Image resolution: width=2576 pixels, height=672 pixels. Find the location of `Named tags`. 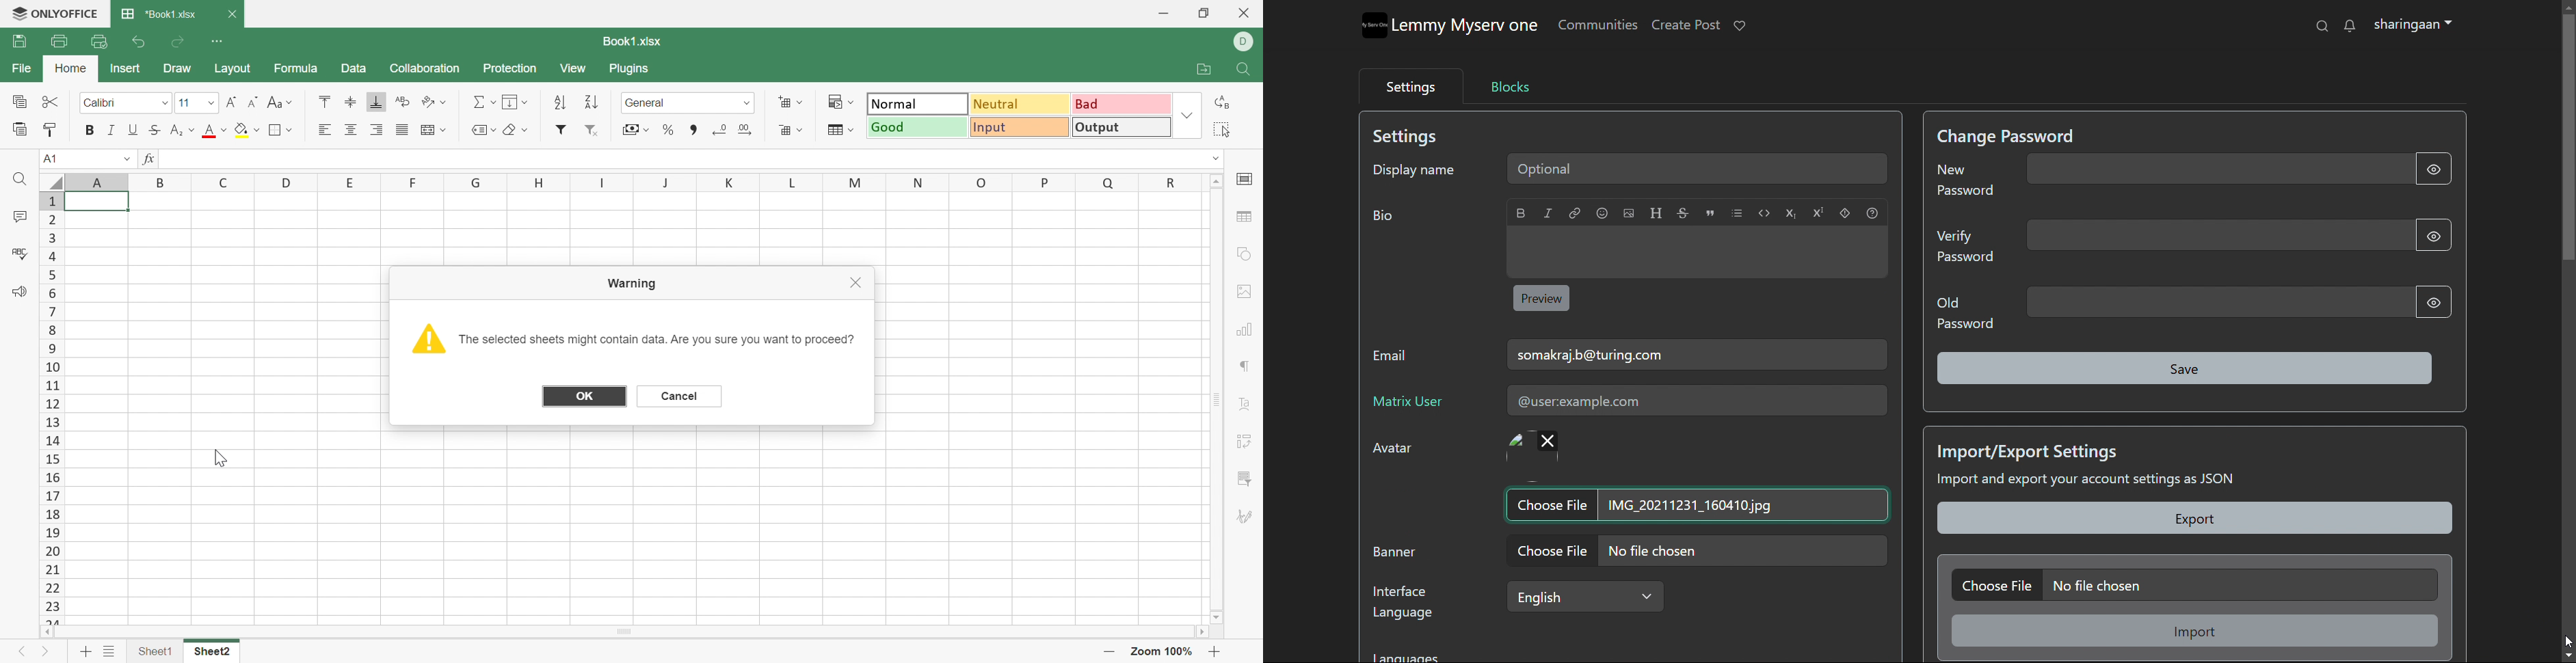

Named tags is located at coordinates (473, 128).